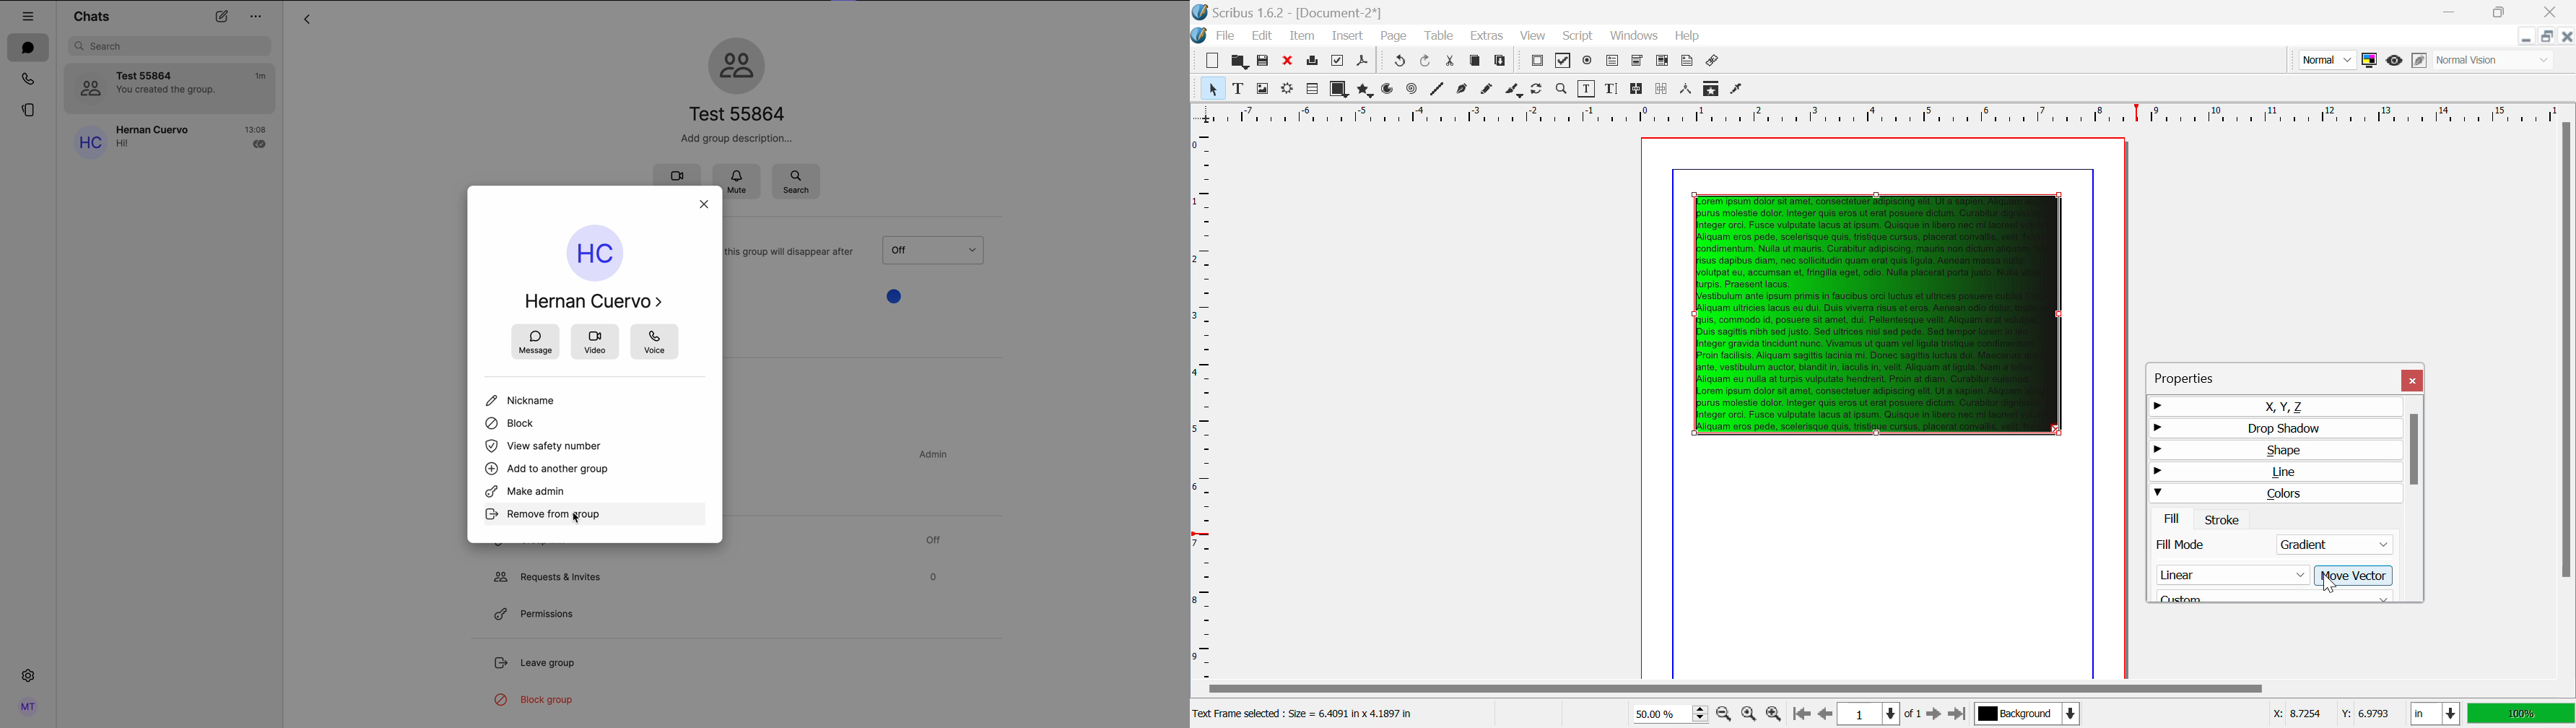 Image resolution: width=2576 pixels, height=728 pixels. Describe the element at coordinates (2273, 451) in the screenshot. I see `Shape` at that location.